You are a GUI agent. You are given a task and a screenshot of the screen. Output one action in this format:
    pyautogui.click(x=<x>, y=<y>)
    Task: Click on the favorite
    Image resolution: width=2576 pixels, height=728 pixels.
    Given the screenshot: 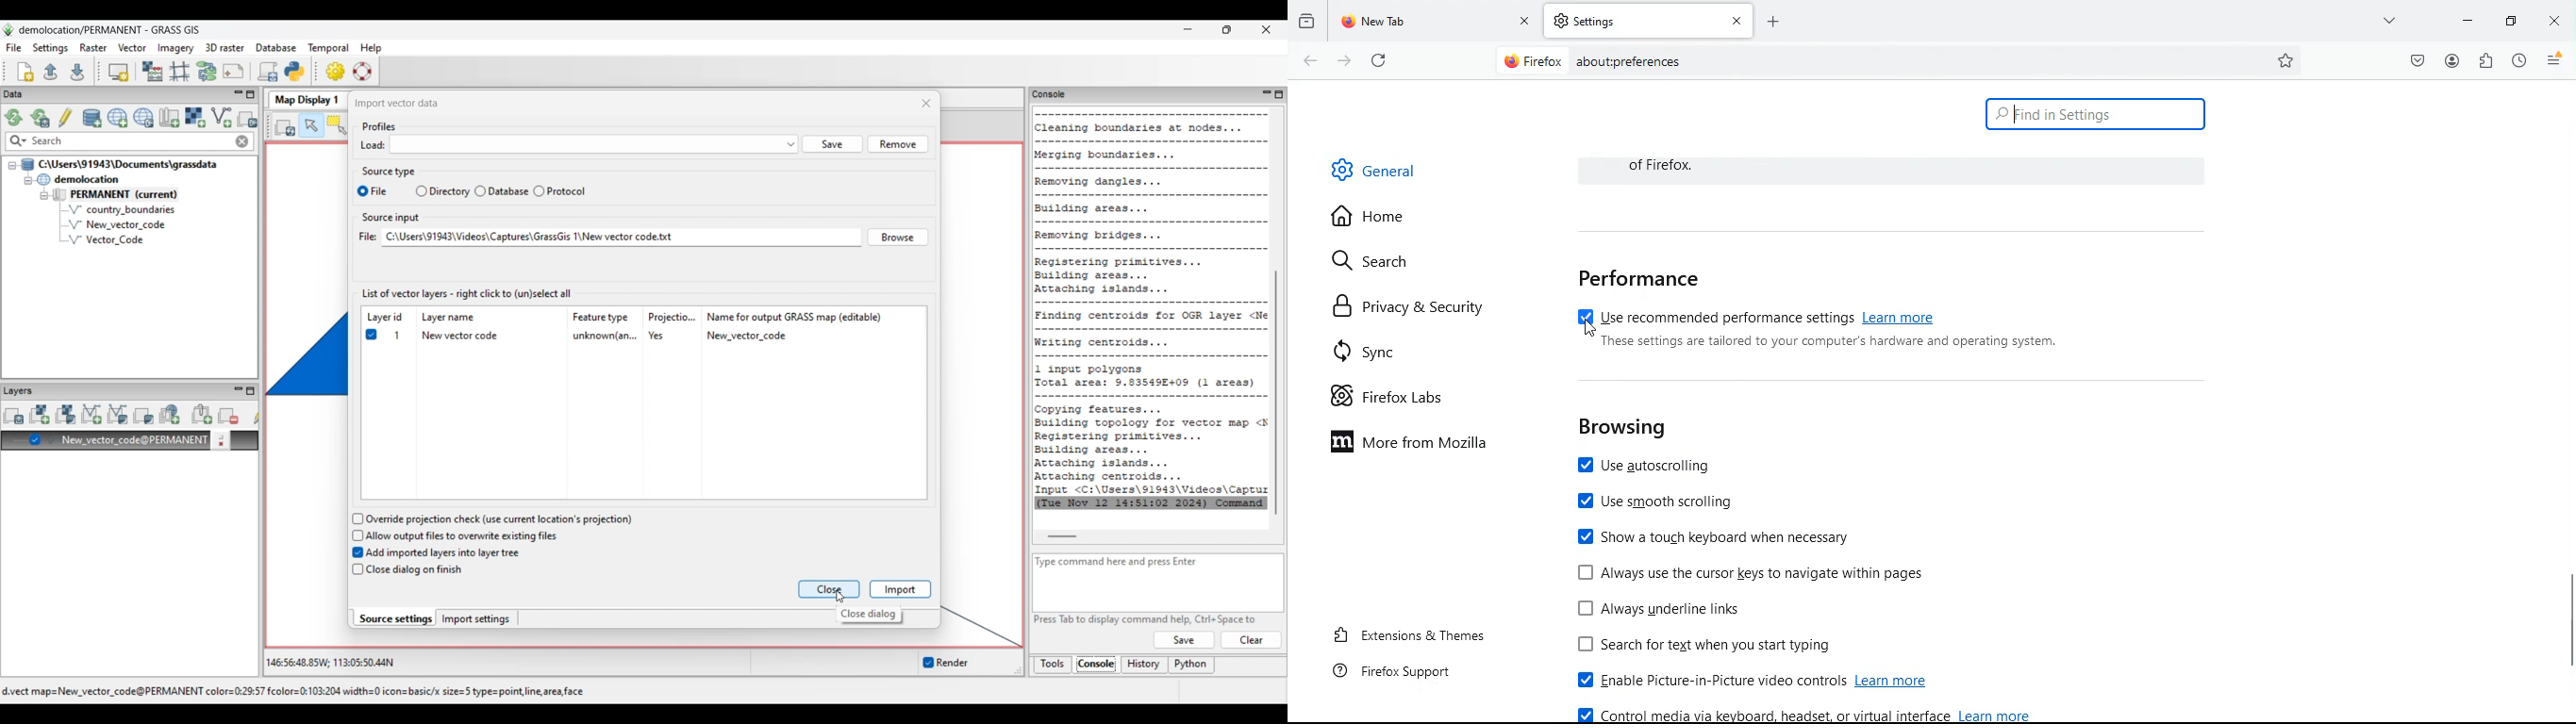 What is the action you would take?
    pyautogui.click(x=2286, y=61)
    